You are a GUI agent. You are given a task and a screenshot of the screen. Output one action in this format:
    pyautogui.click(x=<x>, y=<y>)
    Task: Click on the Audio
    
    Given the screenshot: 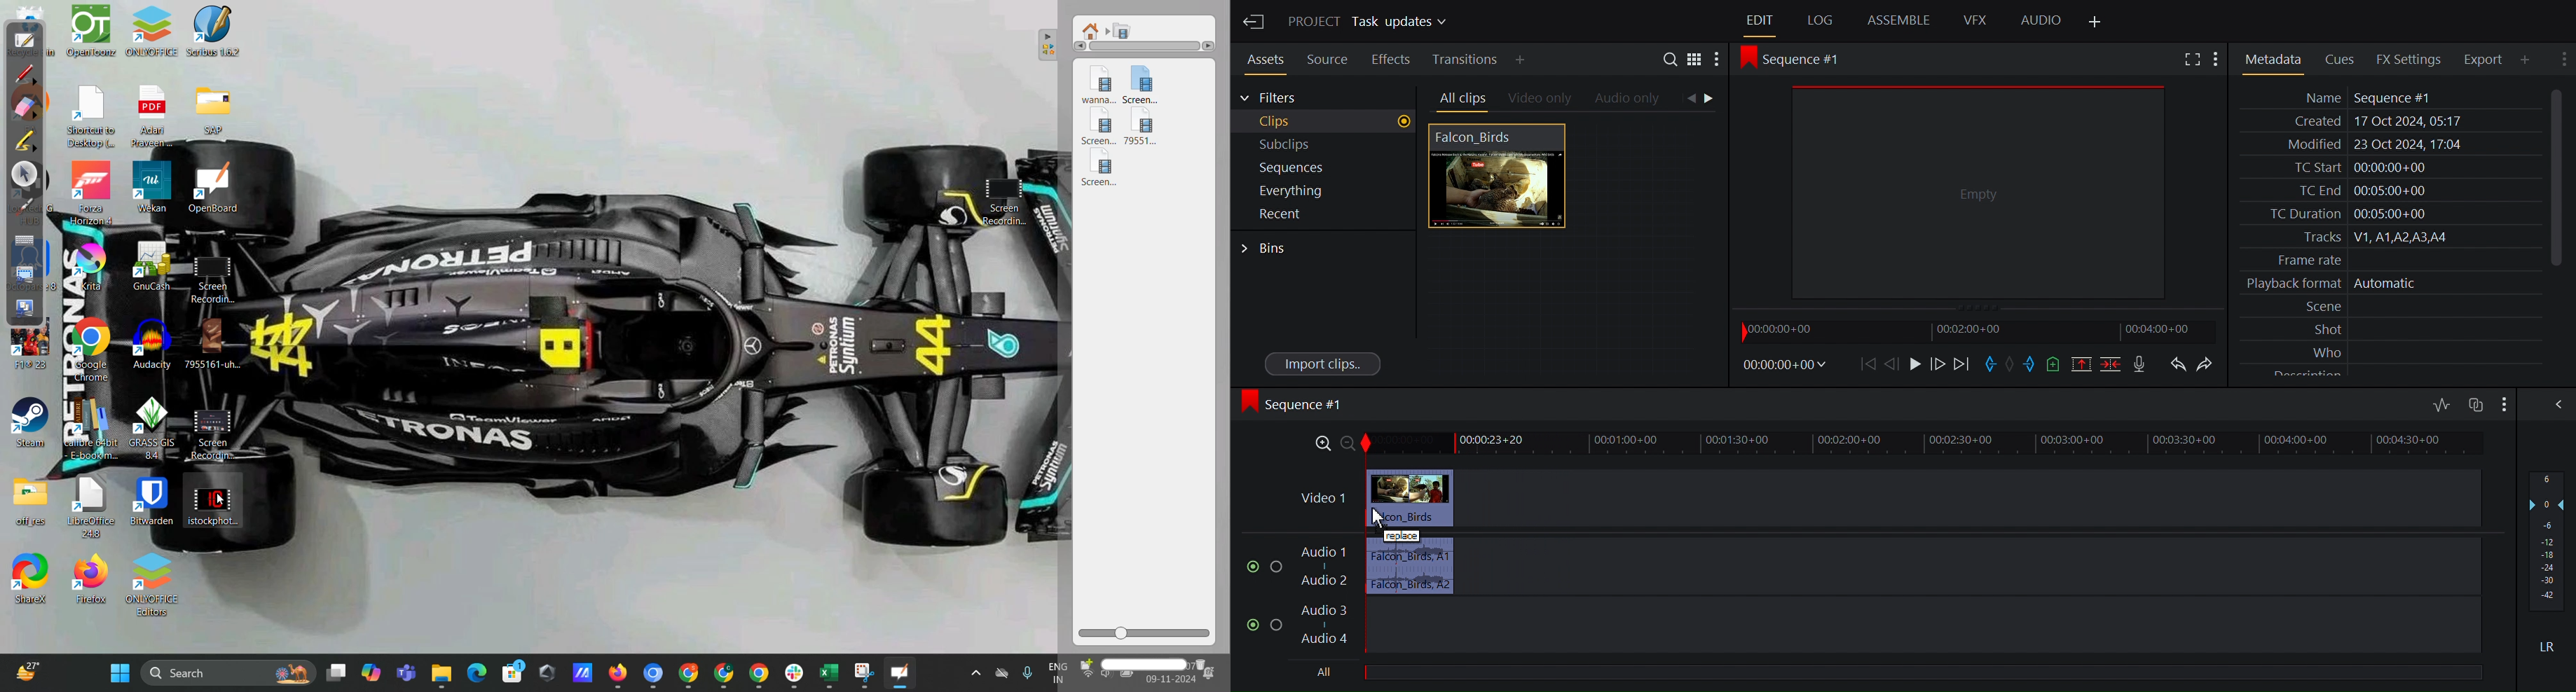 What is the action you would take?
    pyautogui.click(x=2041, y=21)
    